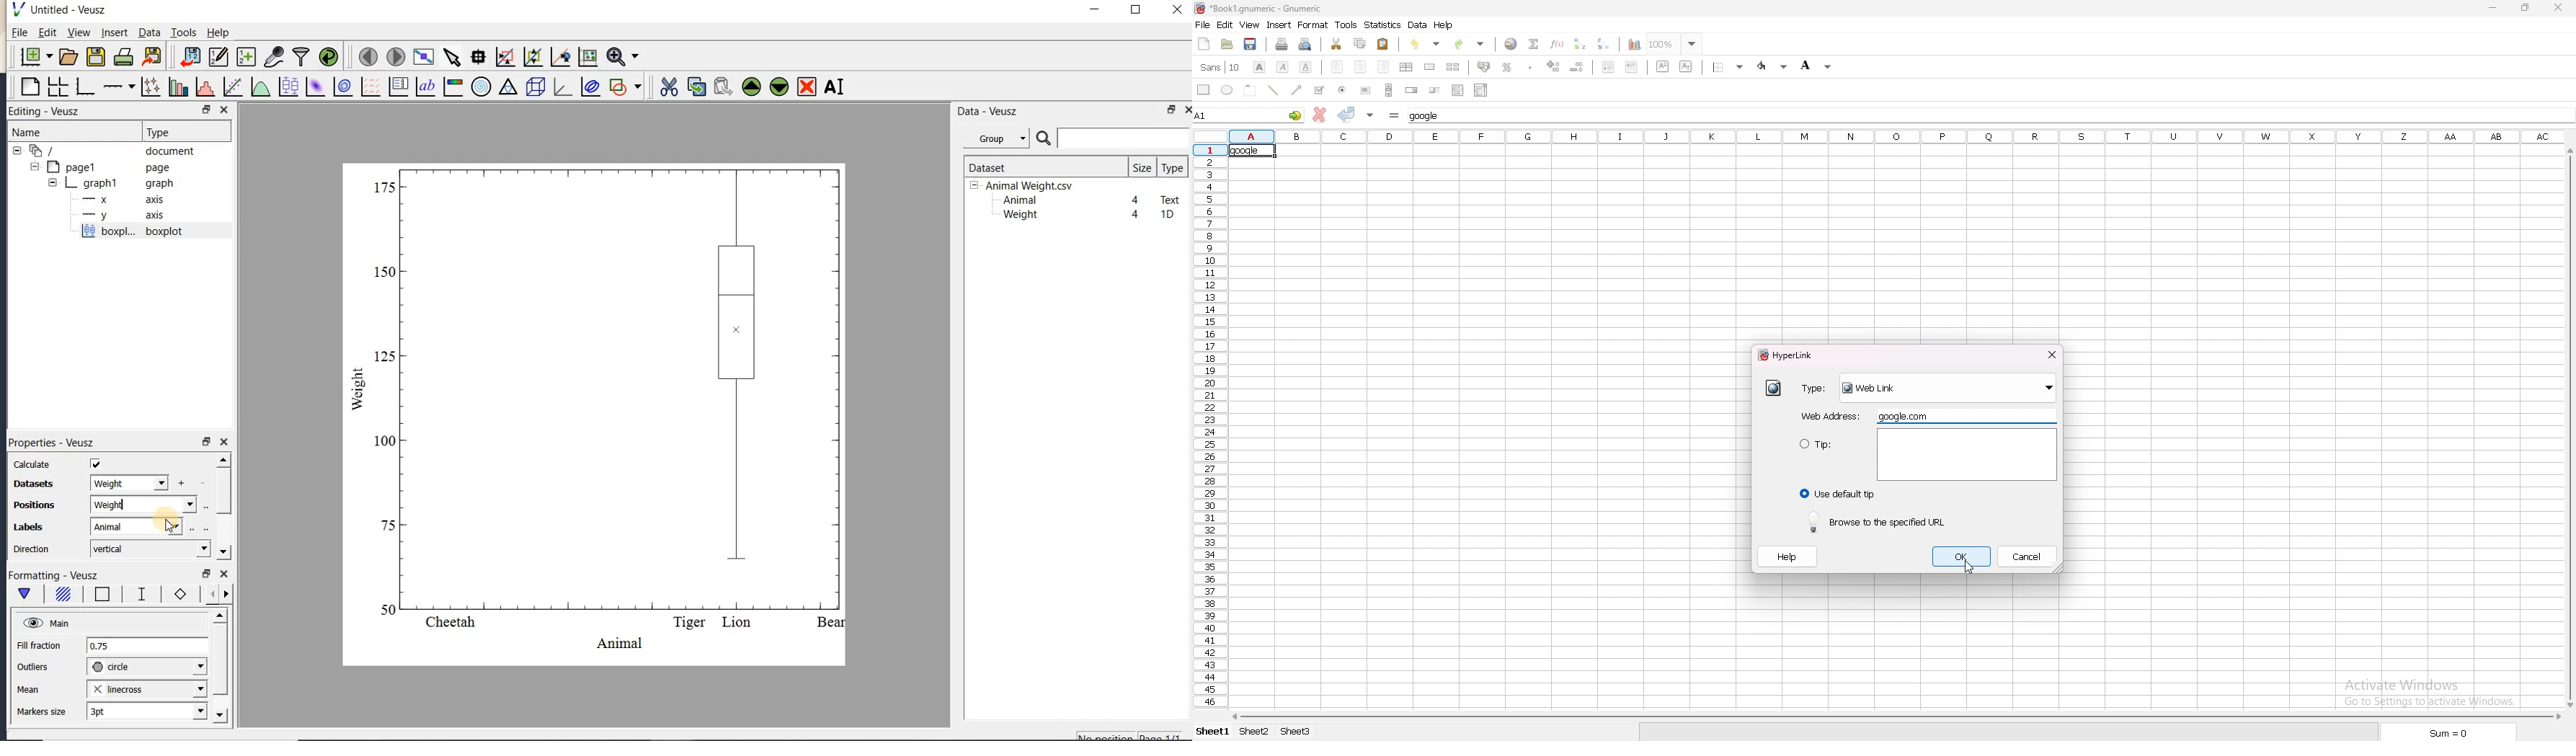  I want to click on curso, so click(2948, 406).